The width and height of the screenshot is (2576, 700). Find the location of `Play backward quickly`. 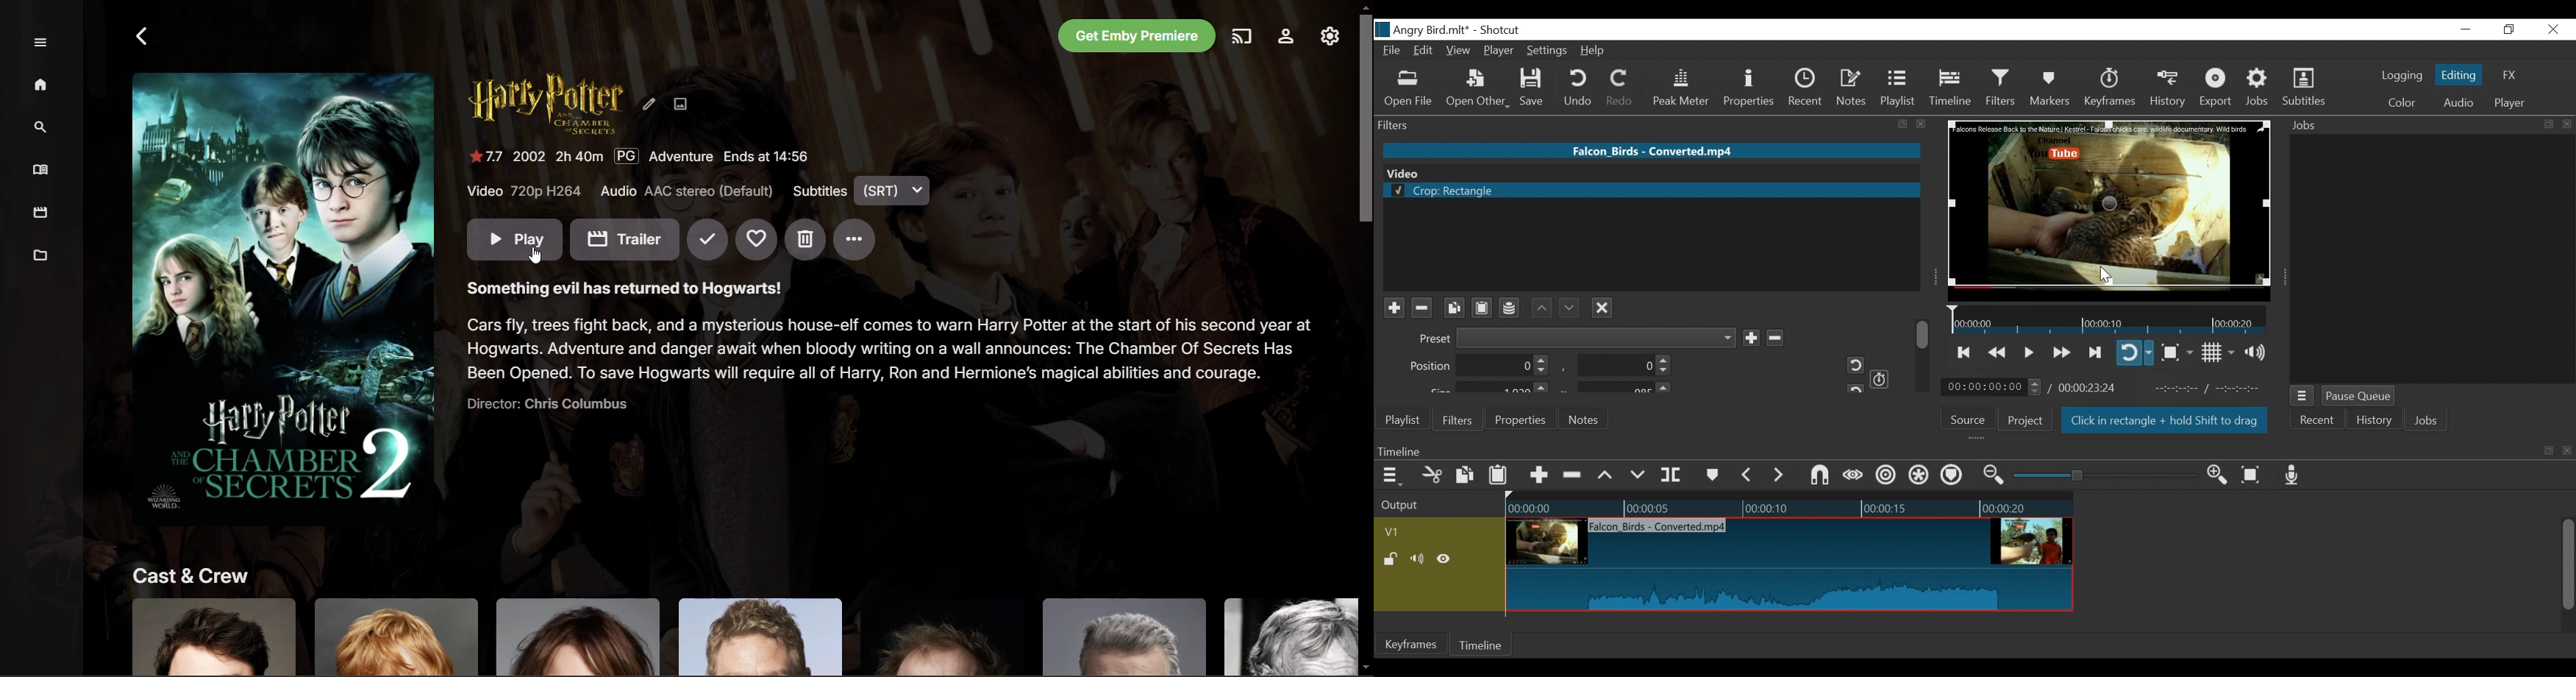

Play backward quickly is located at coordinates (1999, 353).